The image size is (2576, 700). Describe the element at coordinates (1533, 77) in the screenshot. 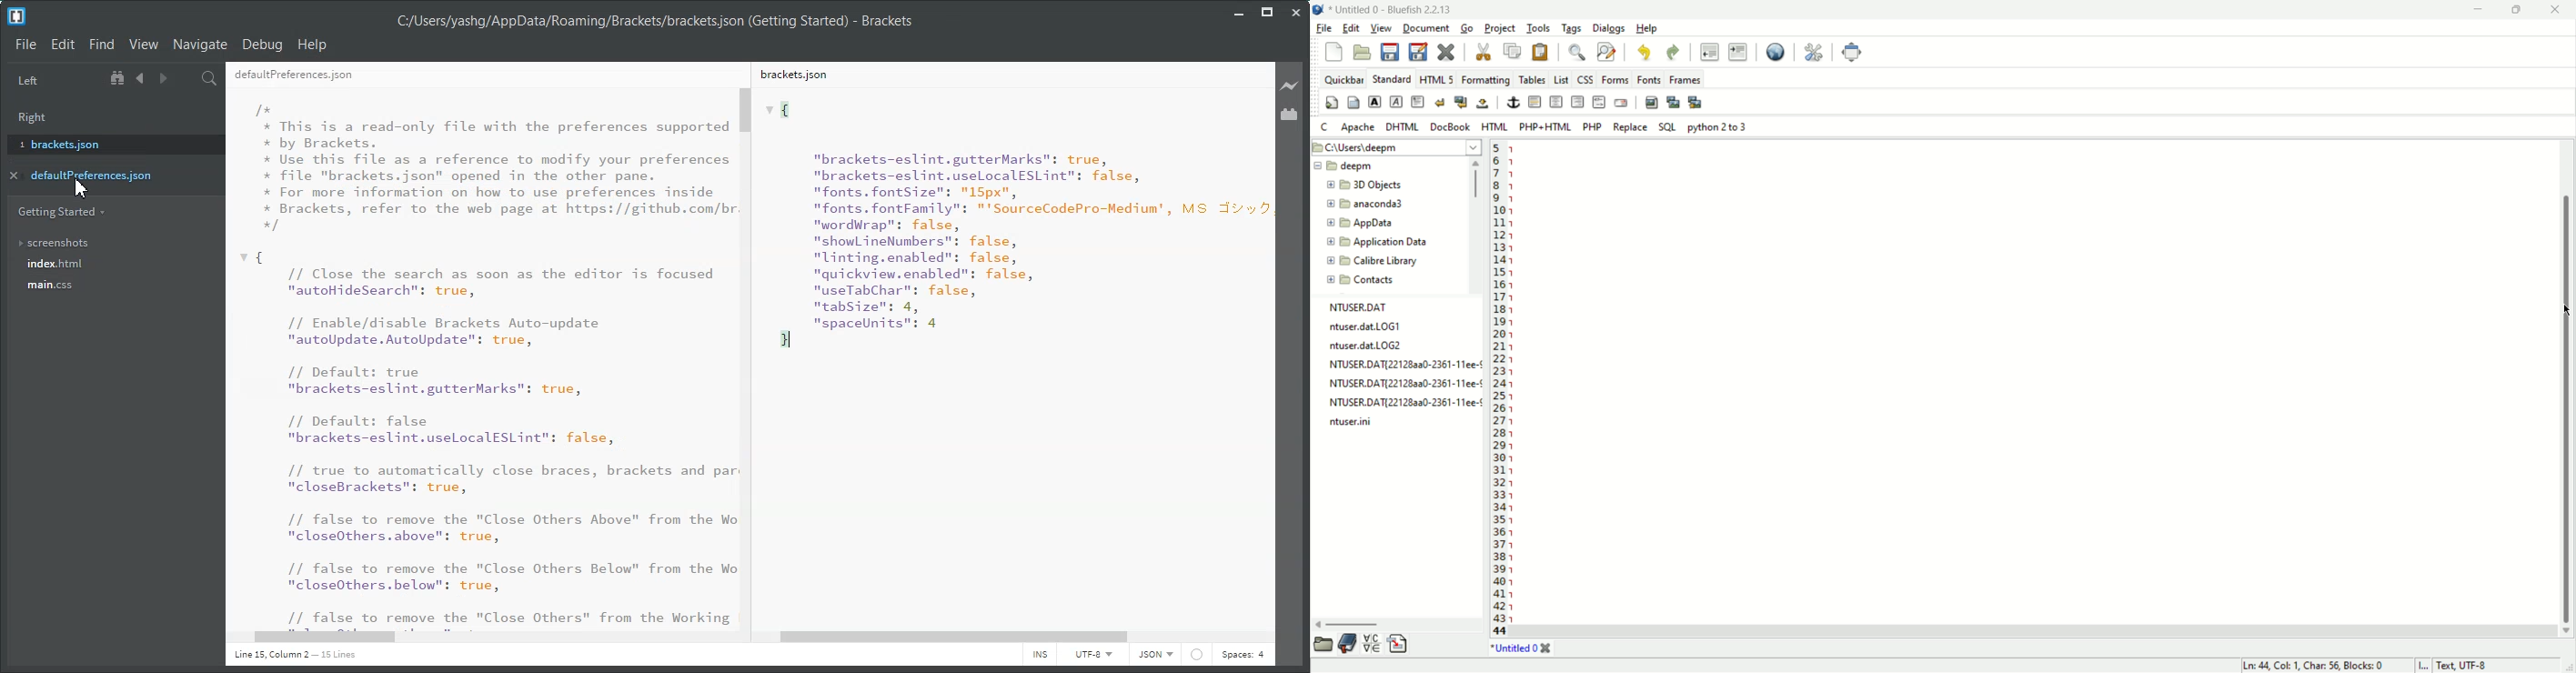

I see `Tables` at that location.